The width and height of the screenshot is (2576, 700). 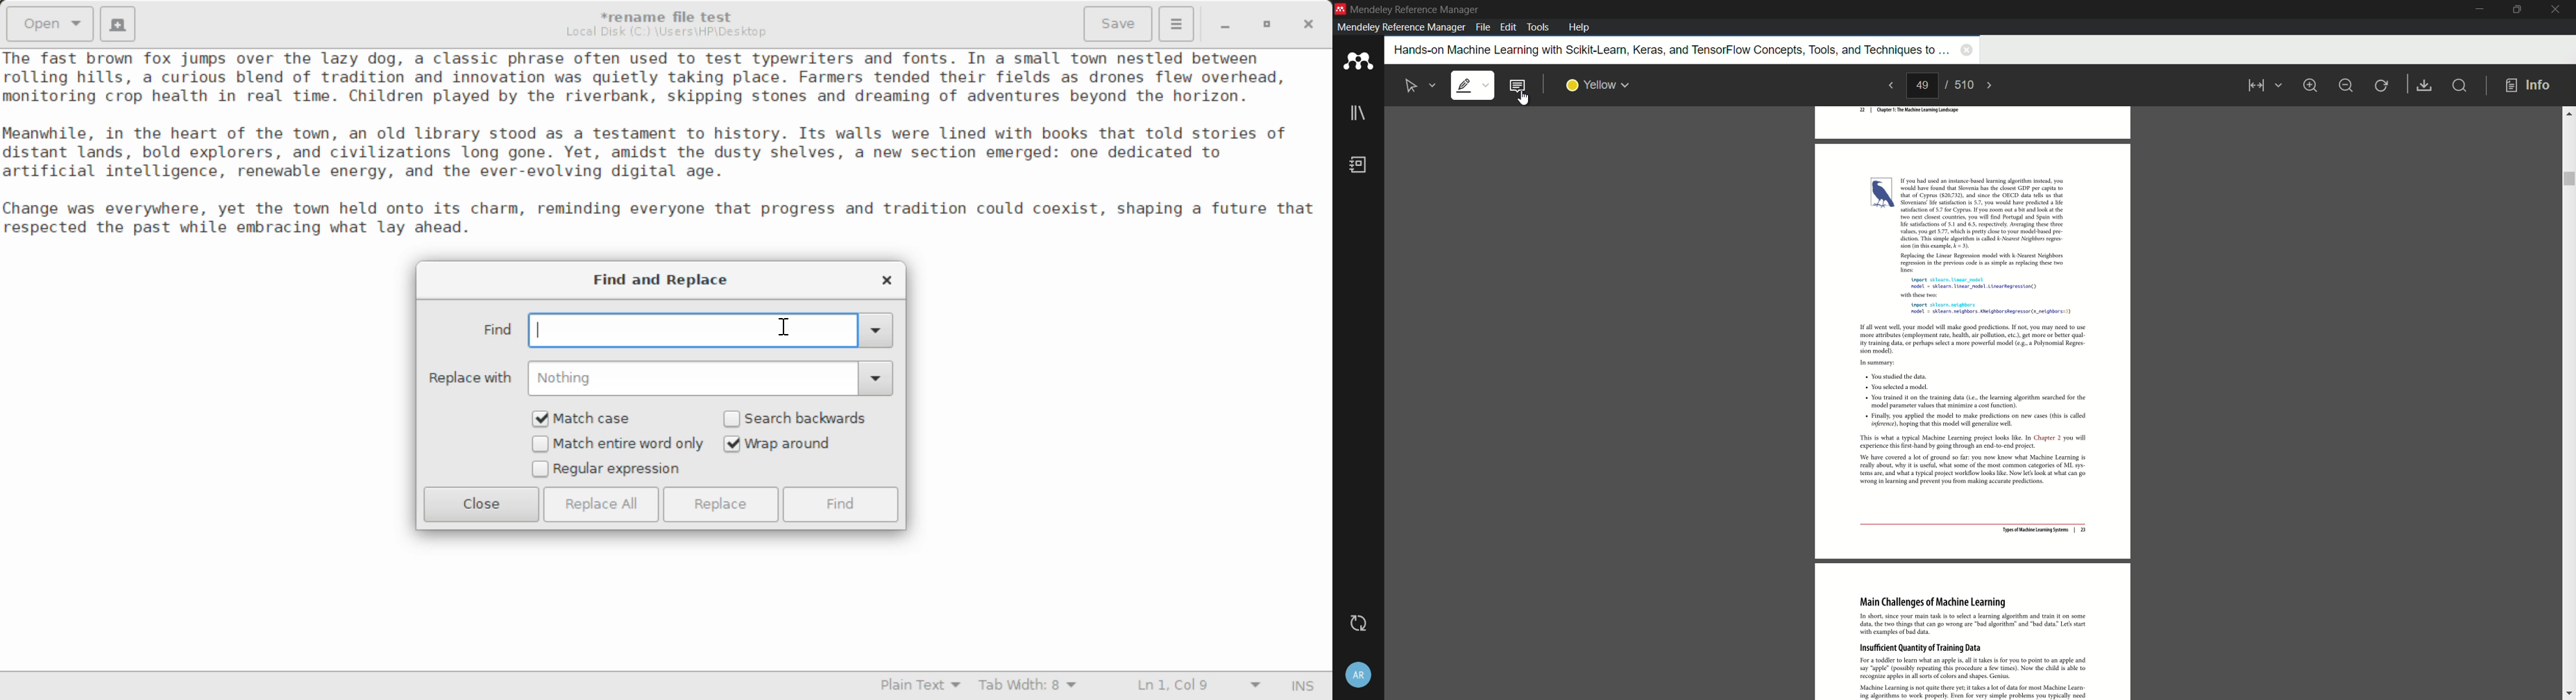 What do you see at coordinates (1360, 166) in the screenshot?
I see `book` at bounding box center [1360, 166].